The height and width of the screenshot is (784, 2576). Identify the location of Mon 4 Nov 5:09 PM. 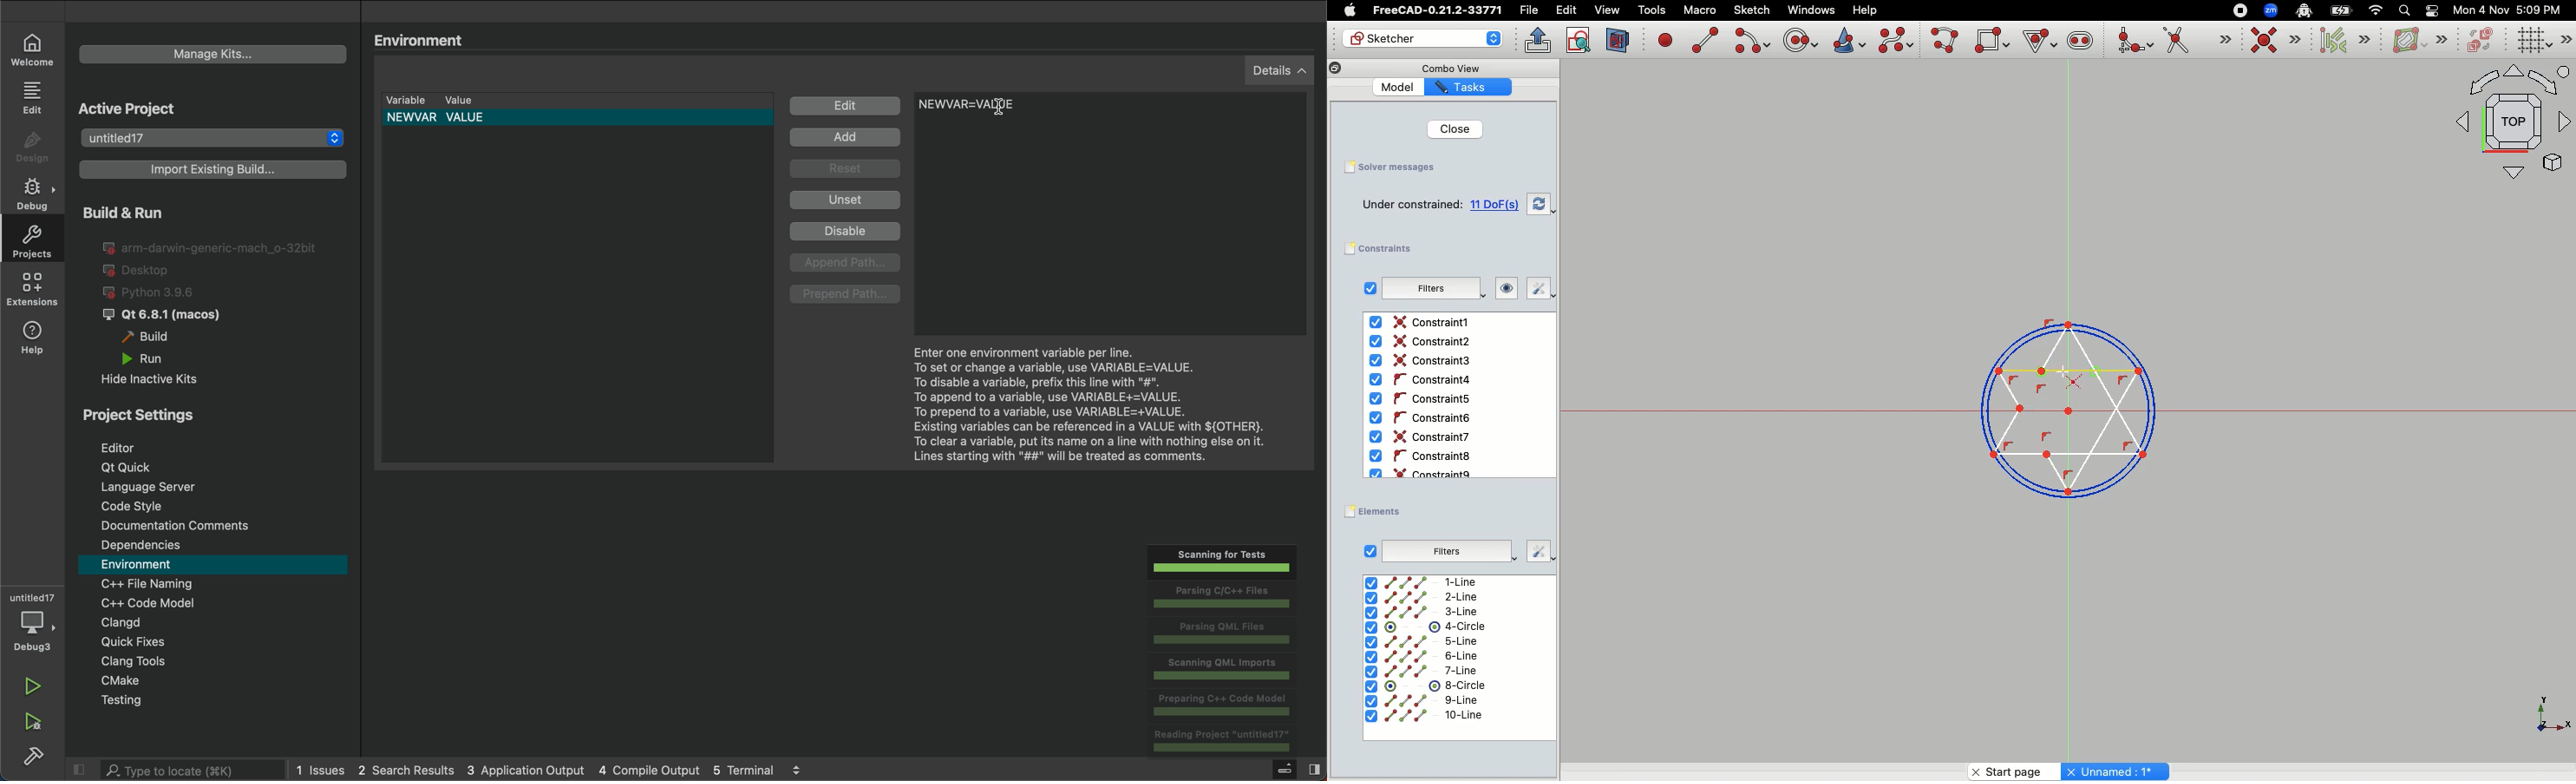
(2509, 10).